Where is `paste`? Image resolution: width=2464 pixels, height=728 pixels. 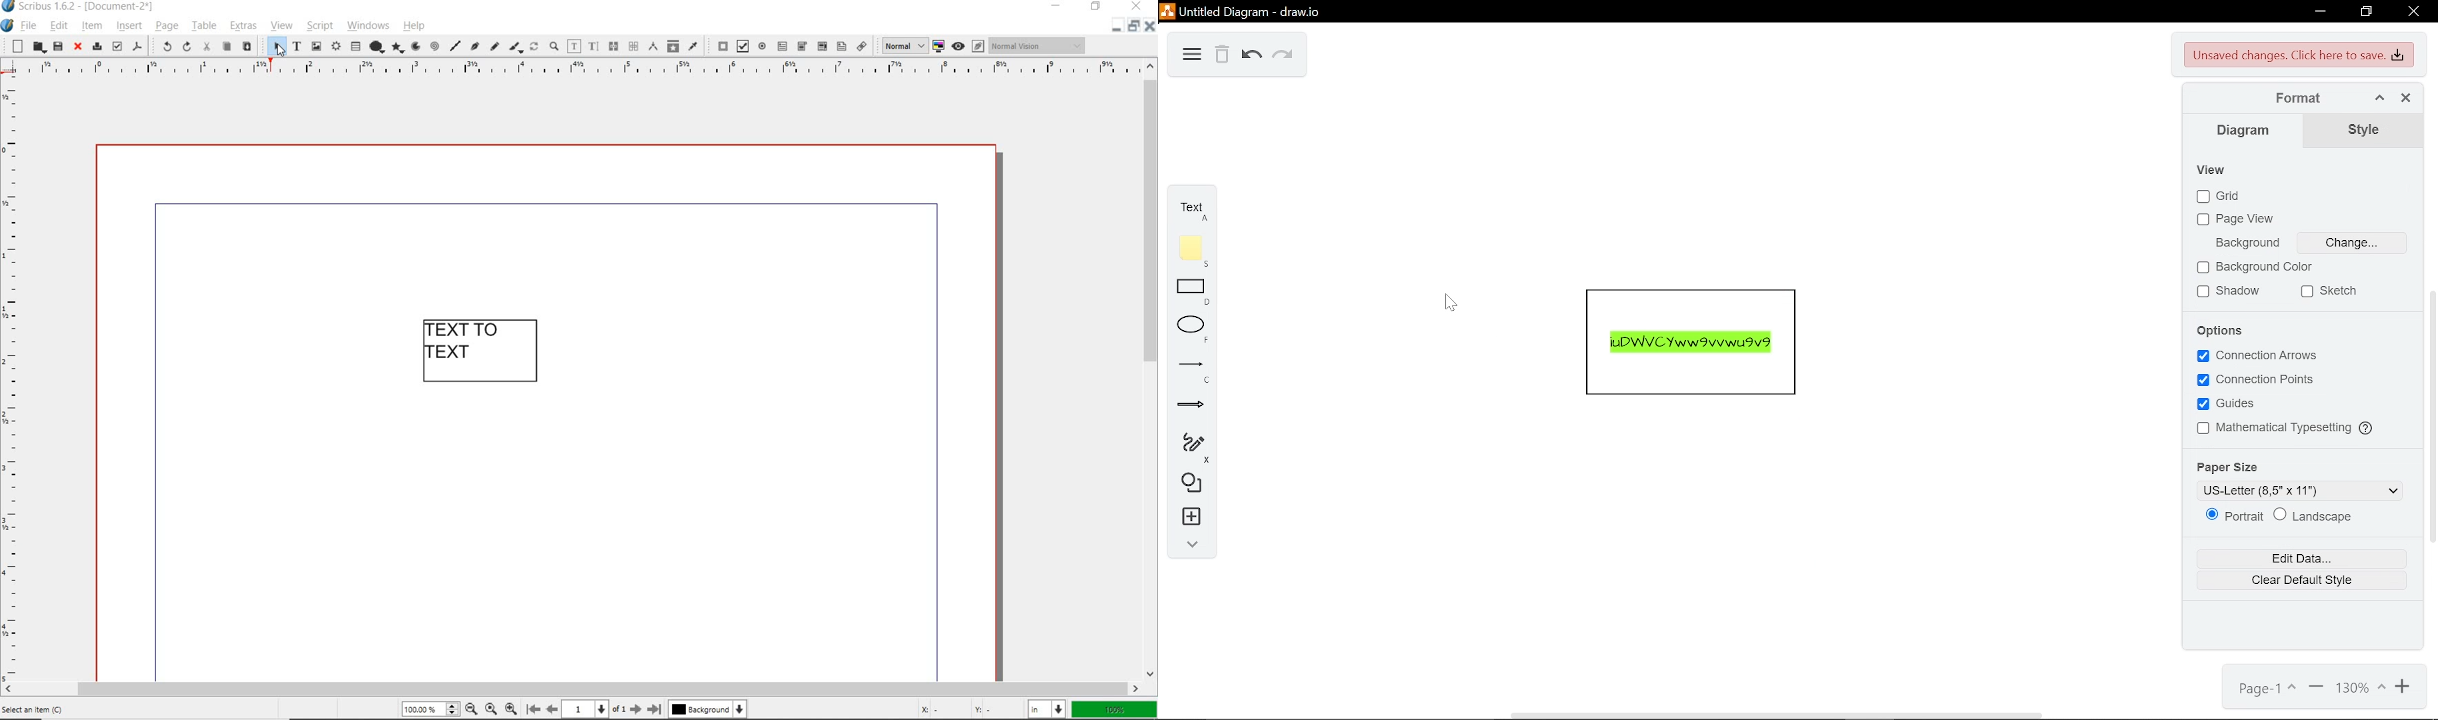
paste is located at coordinates (247, 46).